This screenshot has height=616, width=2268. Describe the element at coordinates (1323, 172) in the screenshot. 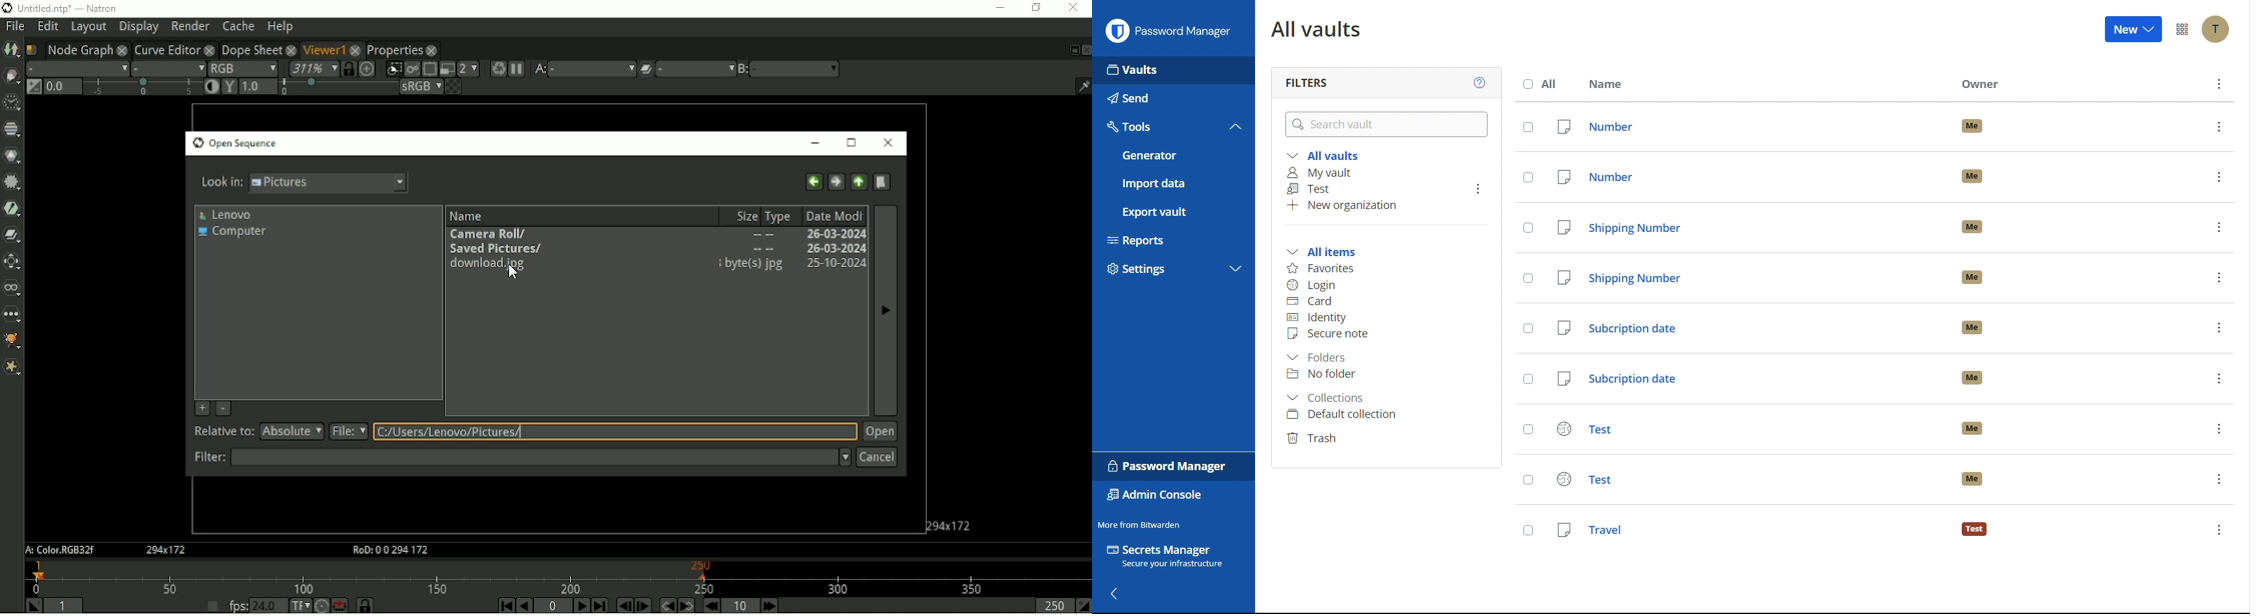

I see `My vault` at that location.